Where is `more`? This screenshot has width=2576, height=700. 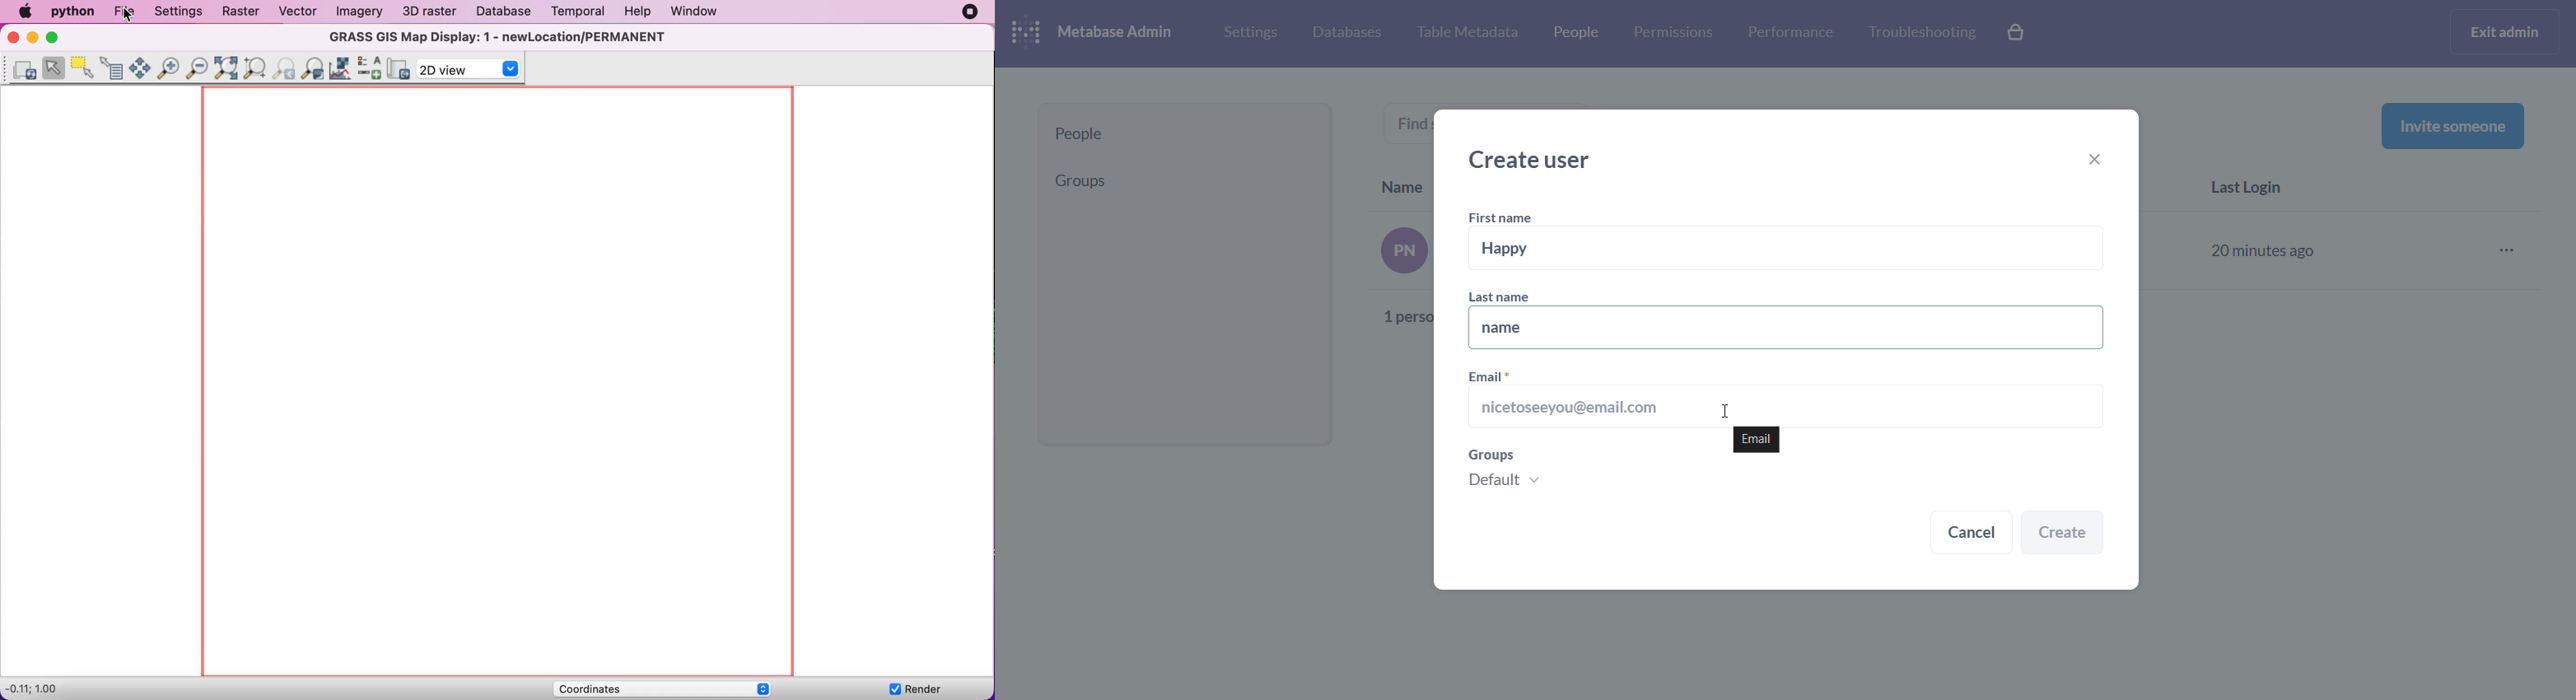 more is located at coordinates (2512, 251).